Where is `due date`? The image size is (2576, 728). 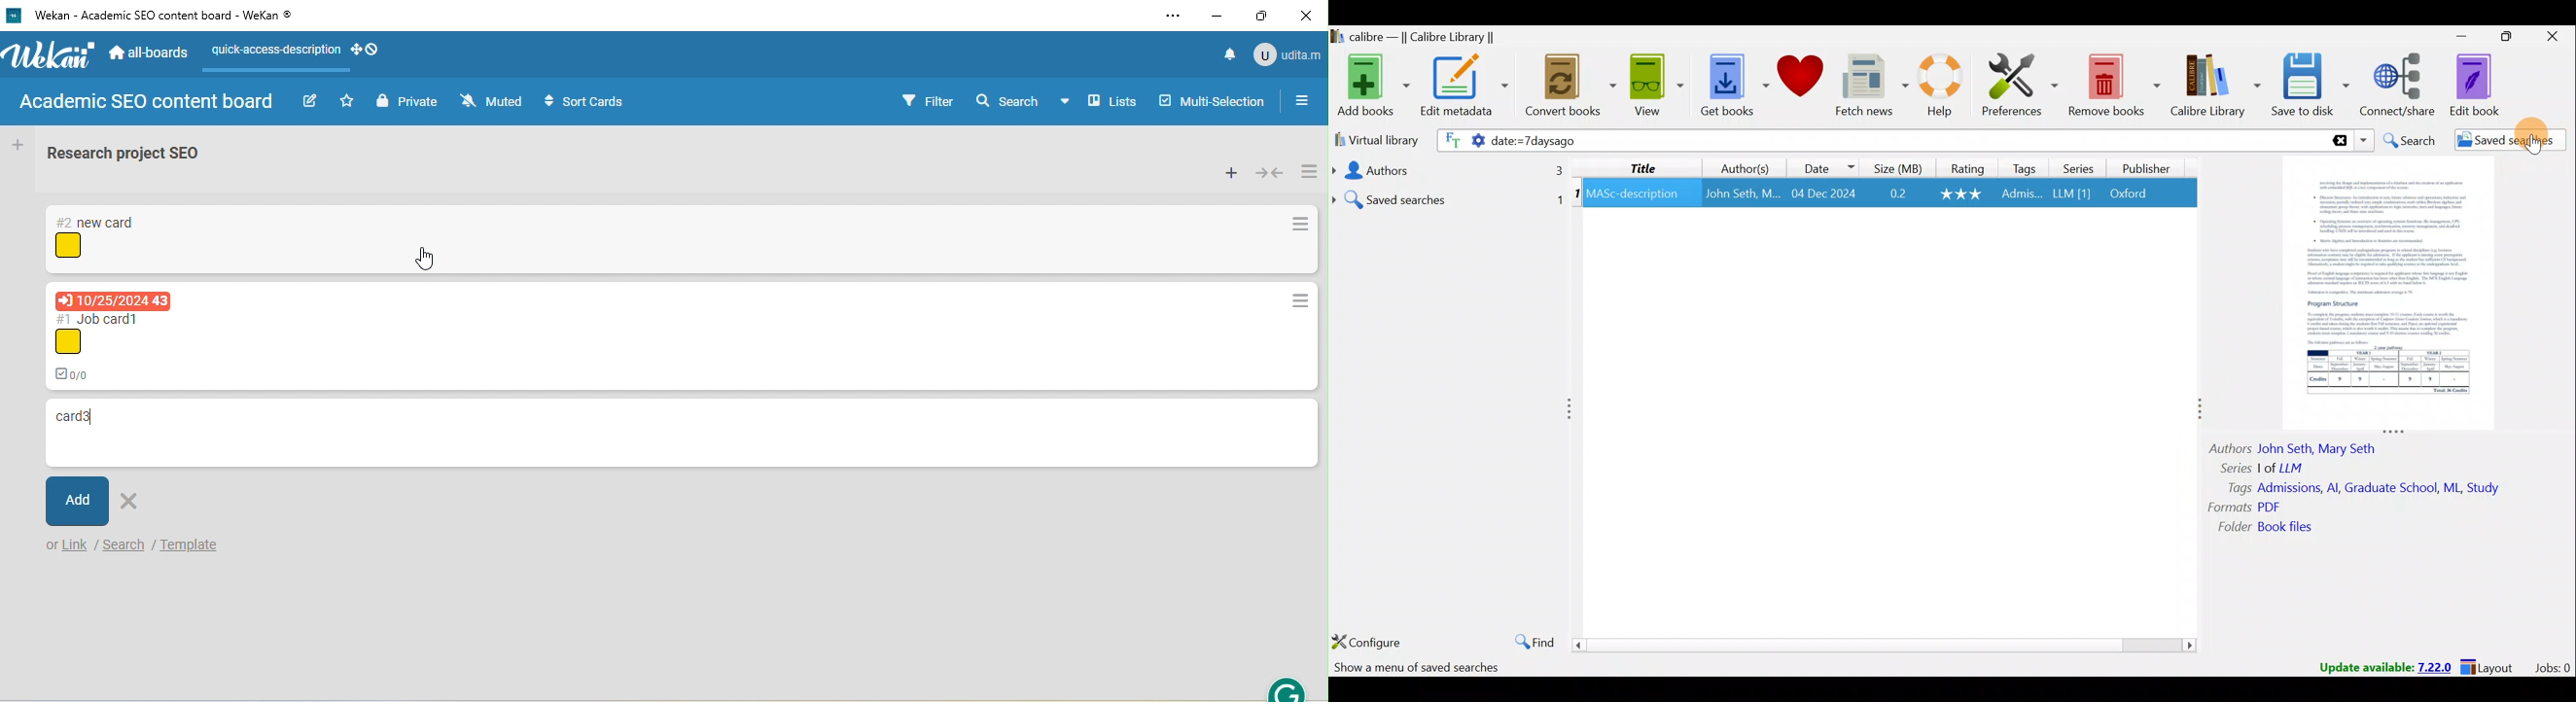 due date is located at coordinates (113, 299).